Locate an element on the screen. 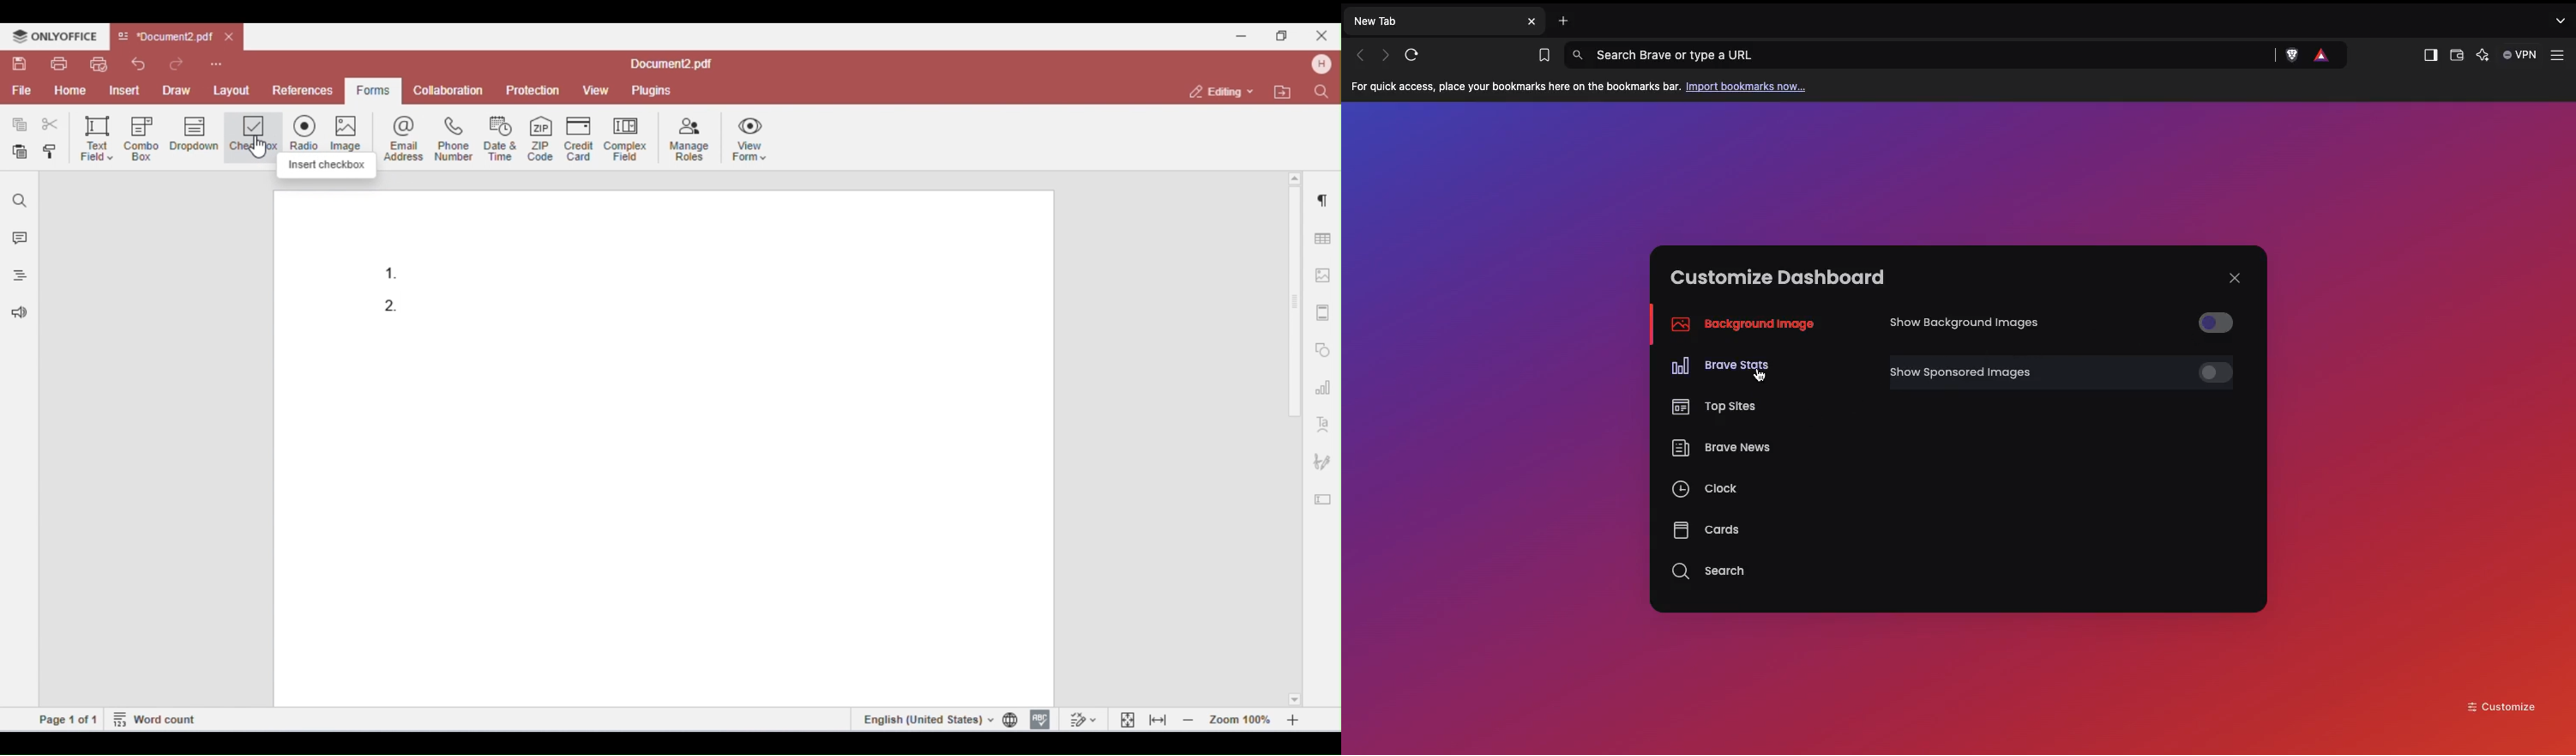 The width and height of the screenshot is (2576, 756). Refresh page is located at coordinates (1417, 55).